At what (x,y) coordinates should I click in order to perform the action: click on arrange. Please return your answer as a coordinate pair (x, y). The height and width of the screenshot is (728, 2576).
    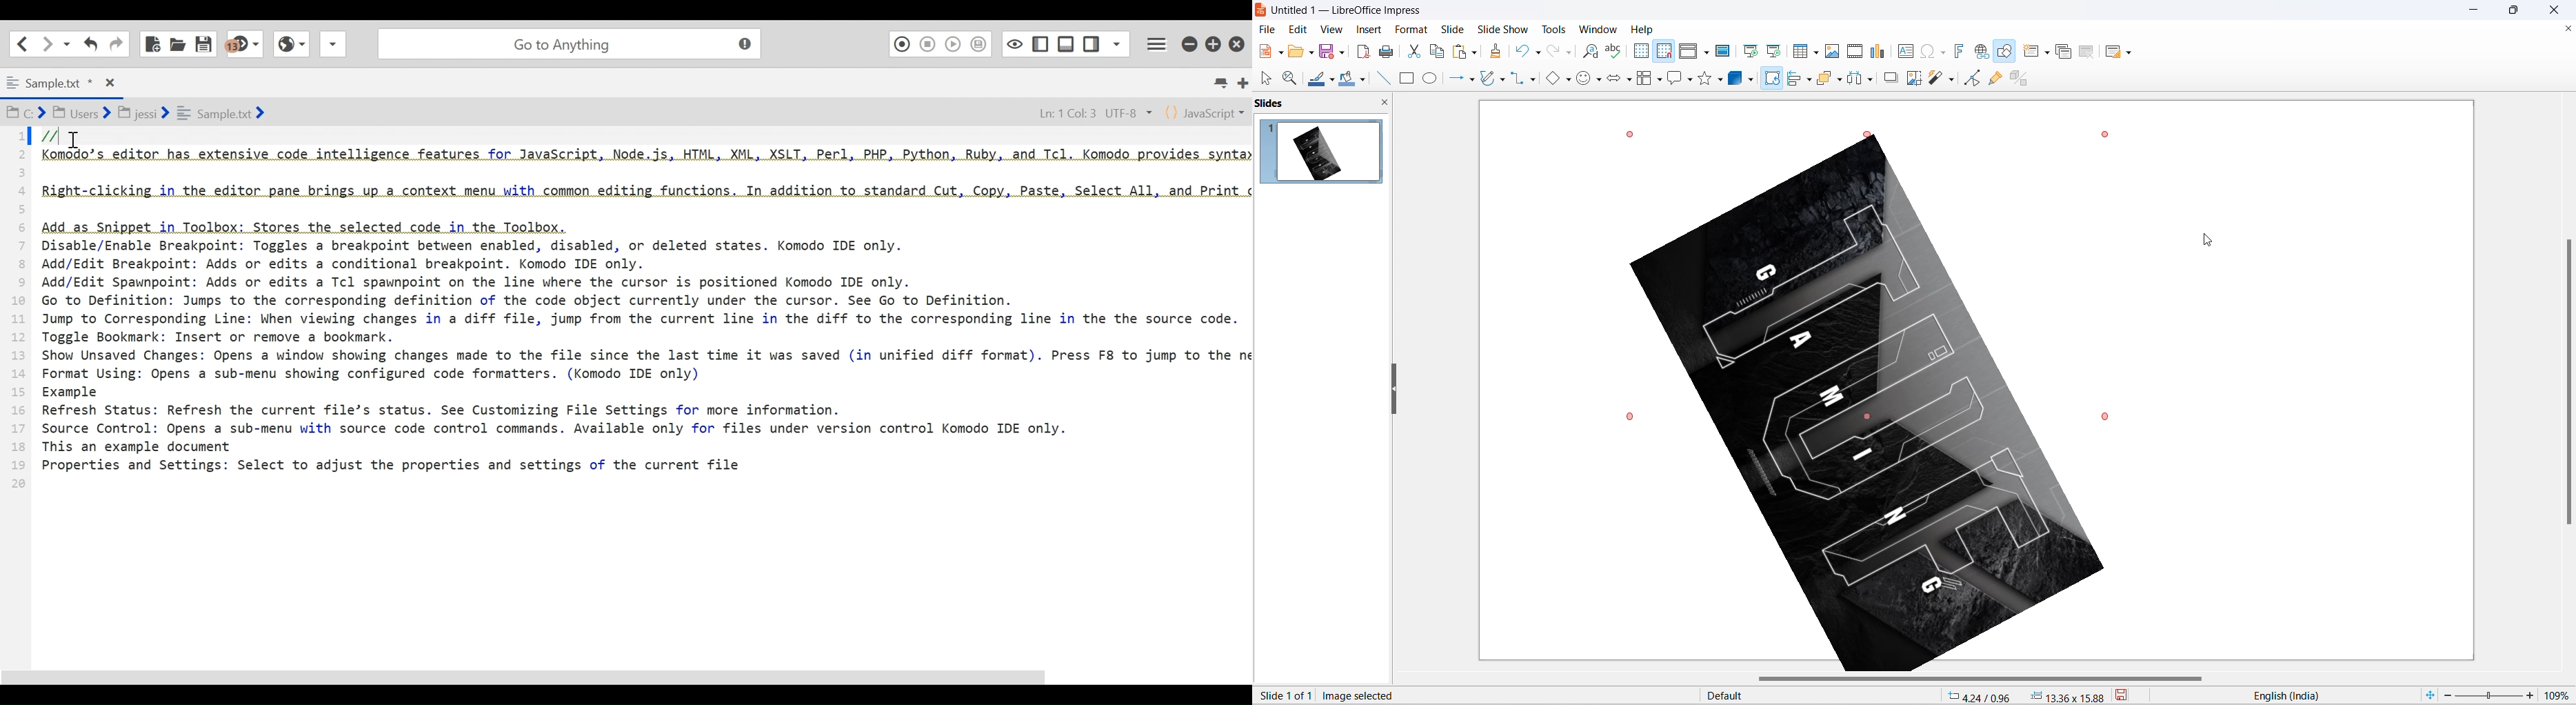
    Looking at the image, I should click on (1829, 77).